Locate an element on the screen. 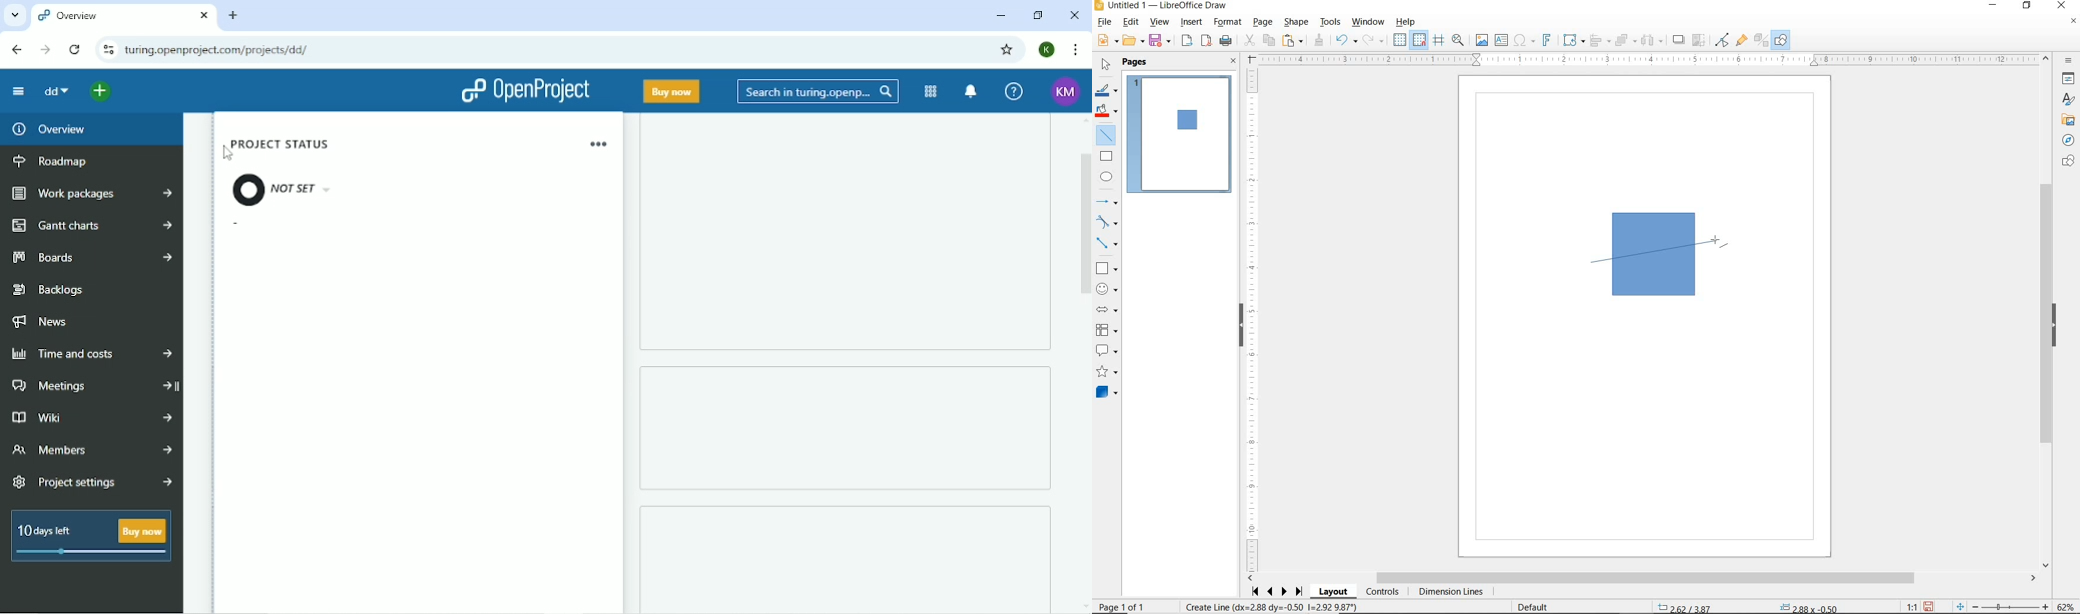  Close is located at coordinates (1075, 16).